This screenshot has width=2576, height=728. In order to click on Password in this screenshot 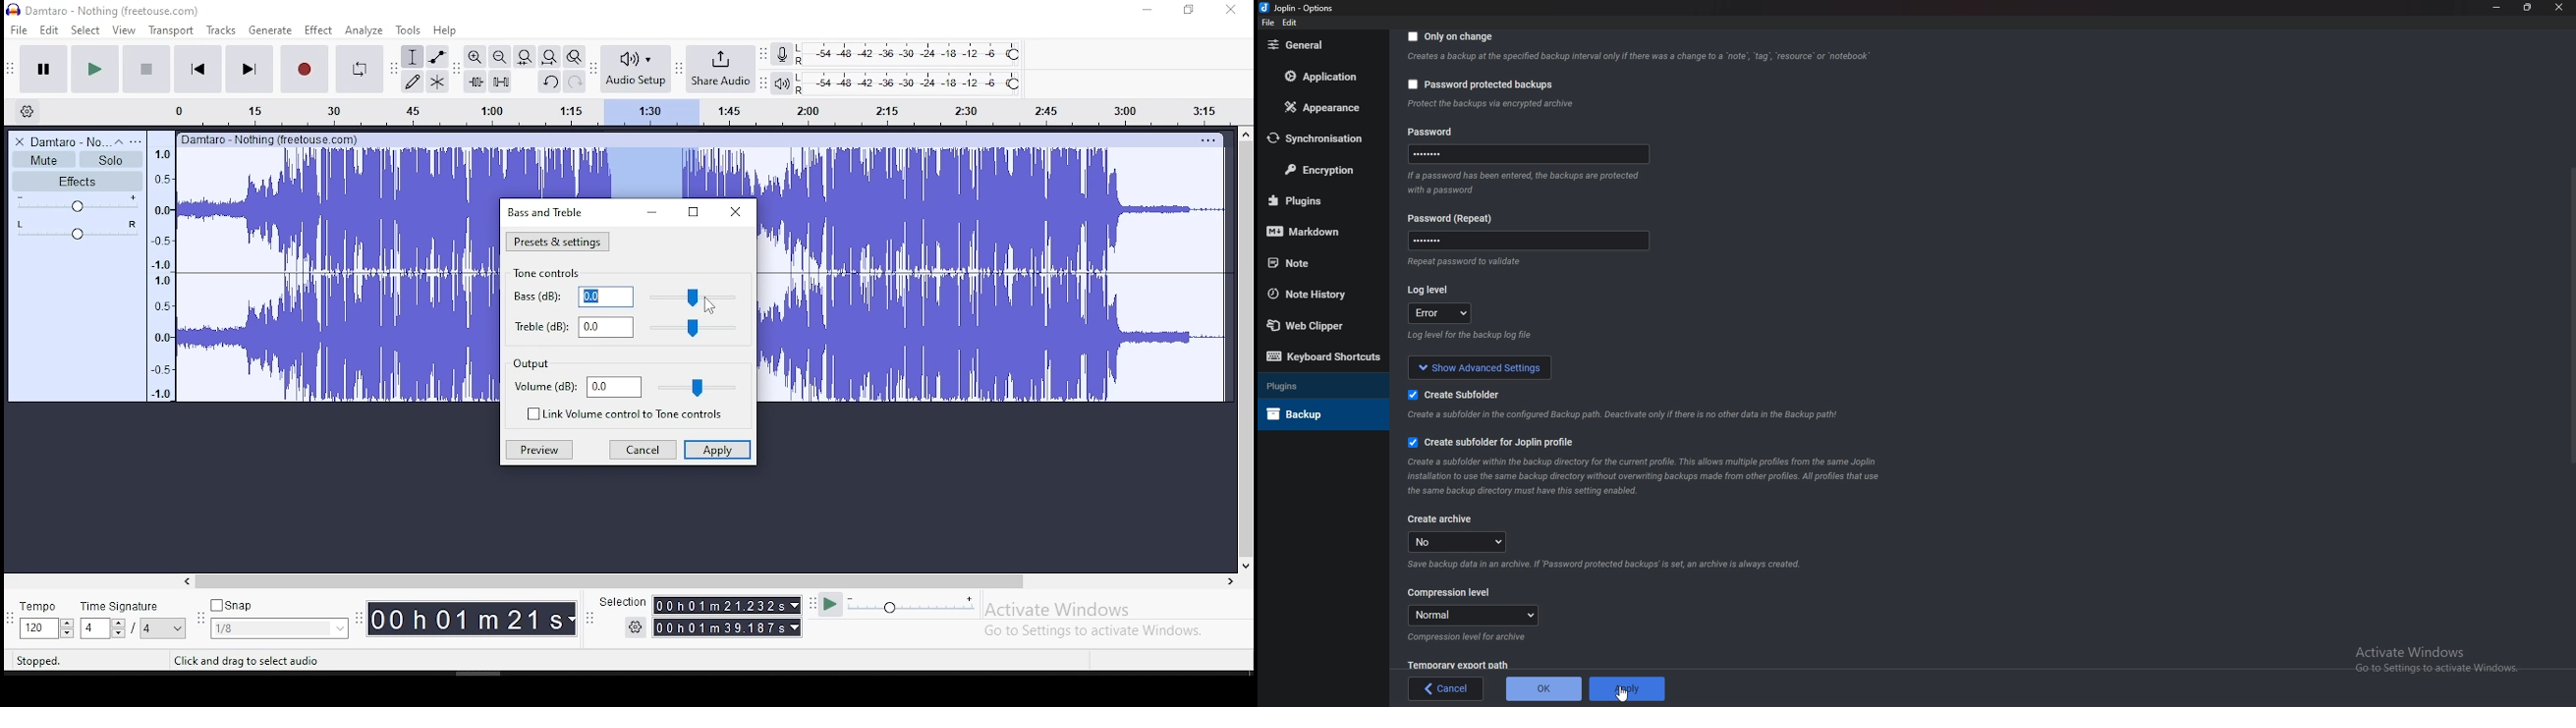, I will do `click(1526, 157)`.